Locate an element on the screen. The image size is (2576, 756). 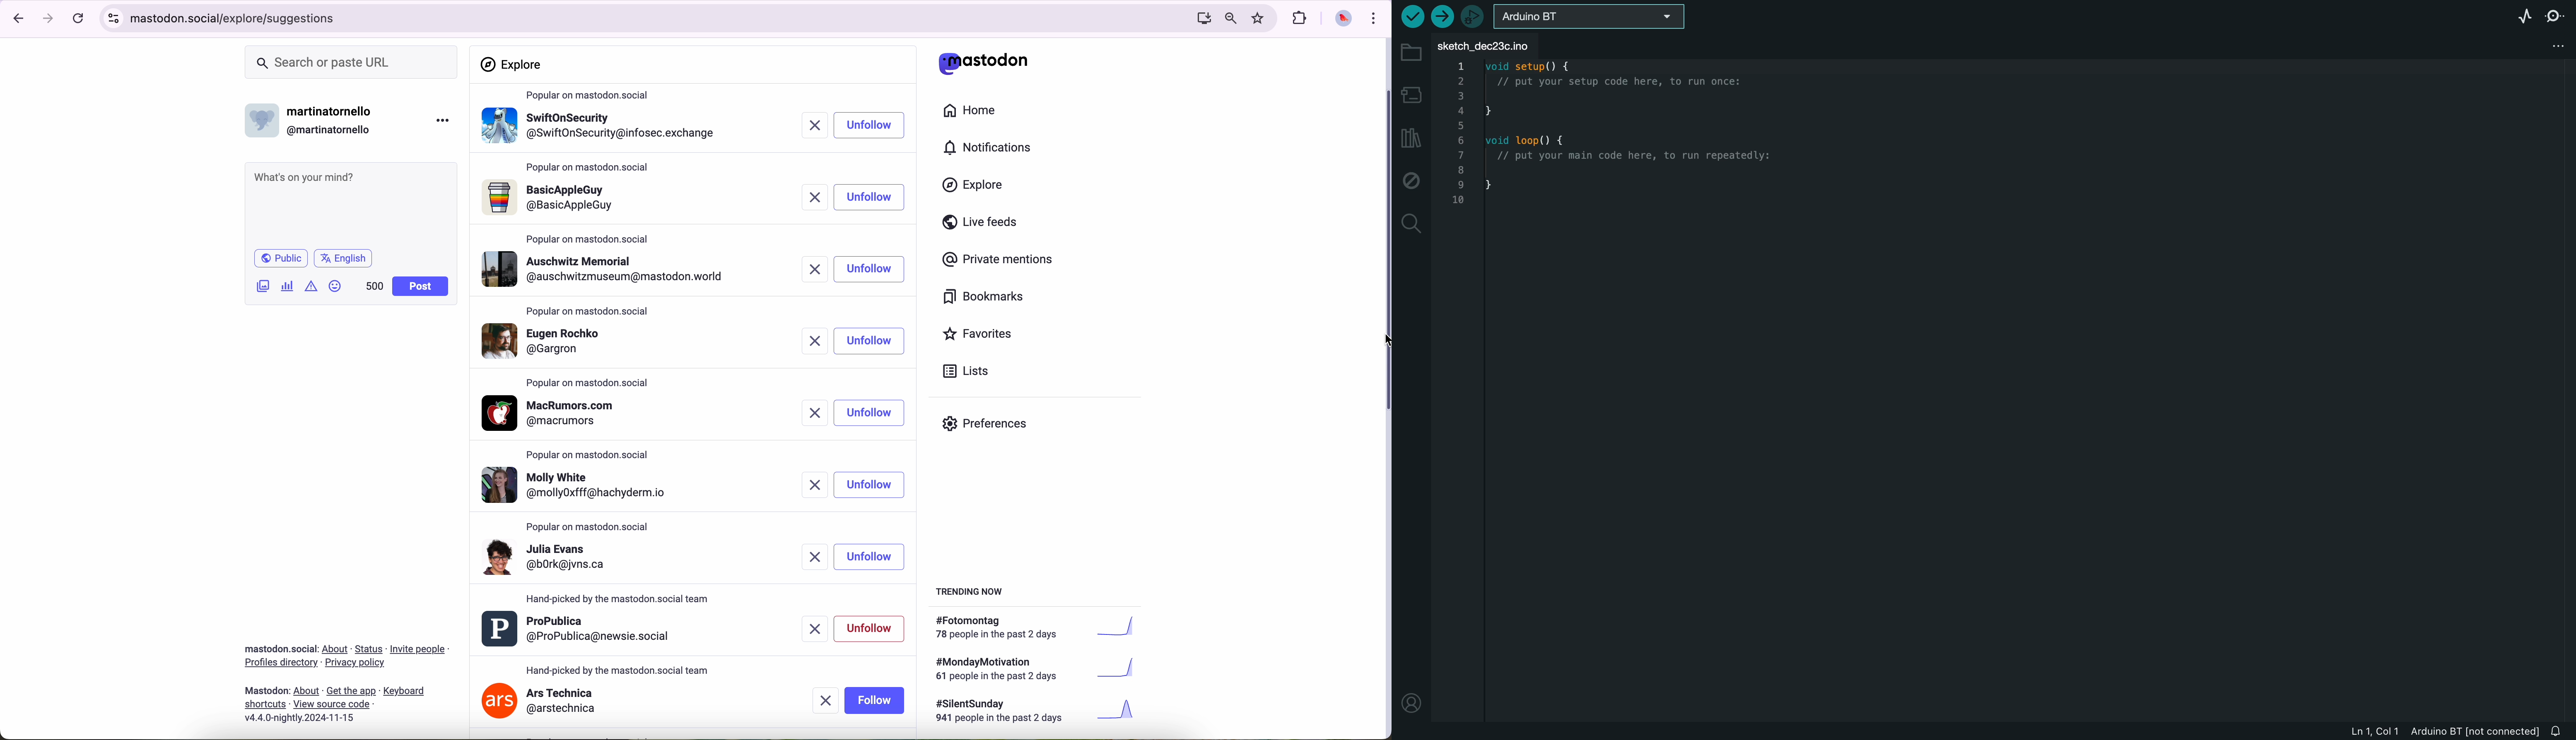
charts is located at coordinates (289, 286).